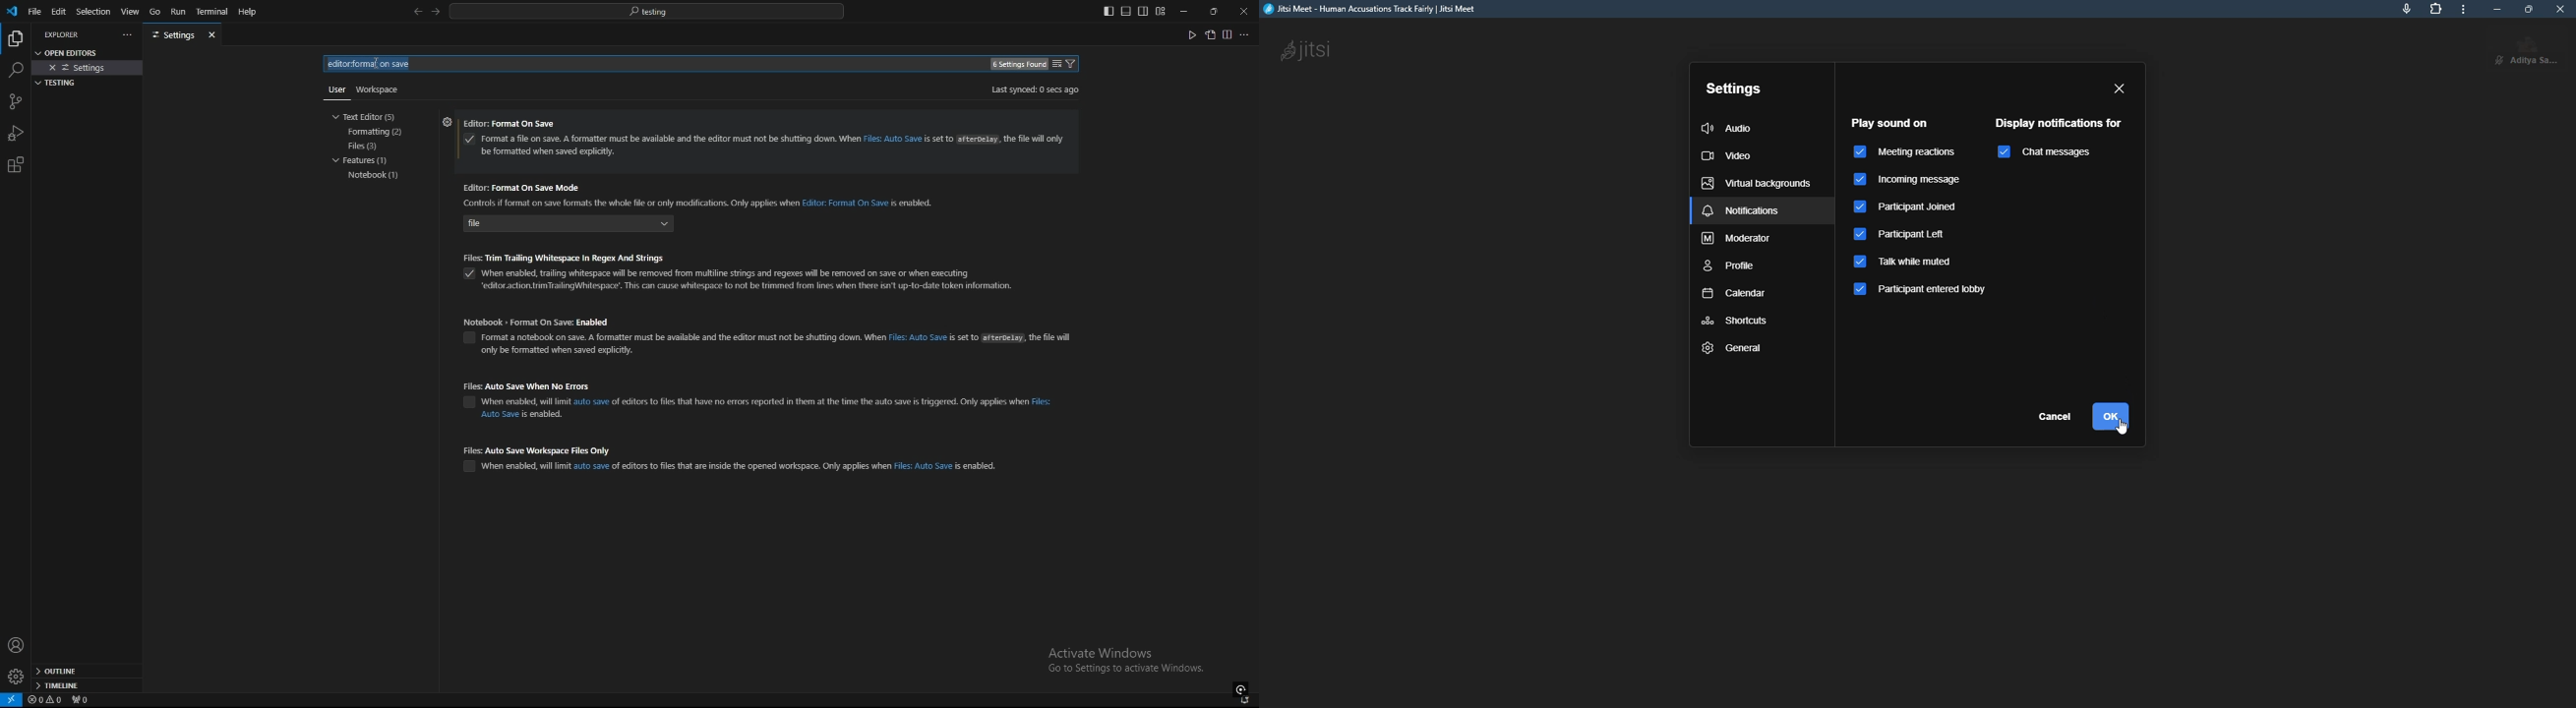 The image size is (2576, 728). Describe the element at coordinates (65, 34) in the screenshot. I see `explorer` at that location.